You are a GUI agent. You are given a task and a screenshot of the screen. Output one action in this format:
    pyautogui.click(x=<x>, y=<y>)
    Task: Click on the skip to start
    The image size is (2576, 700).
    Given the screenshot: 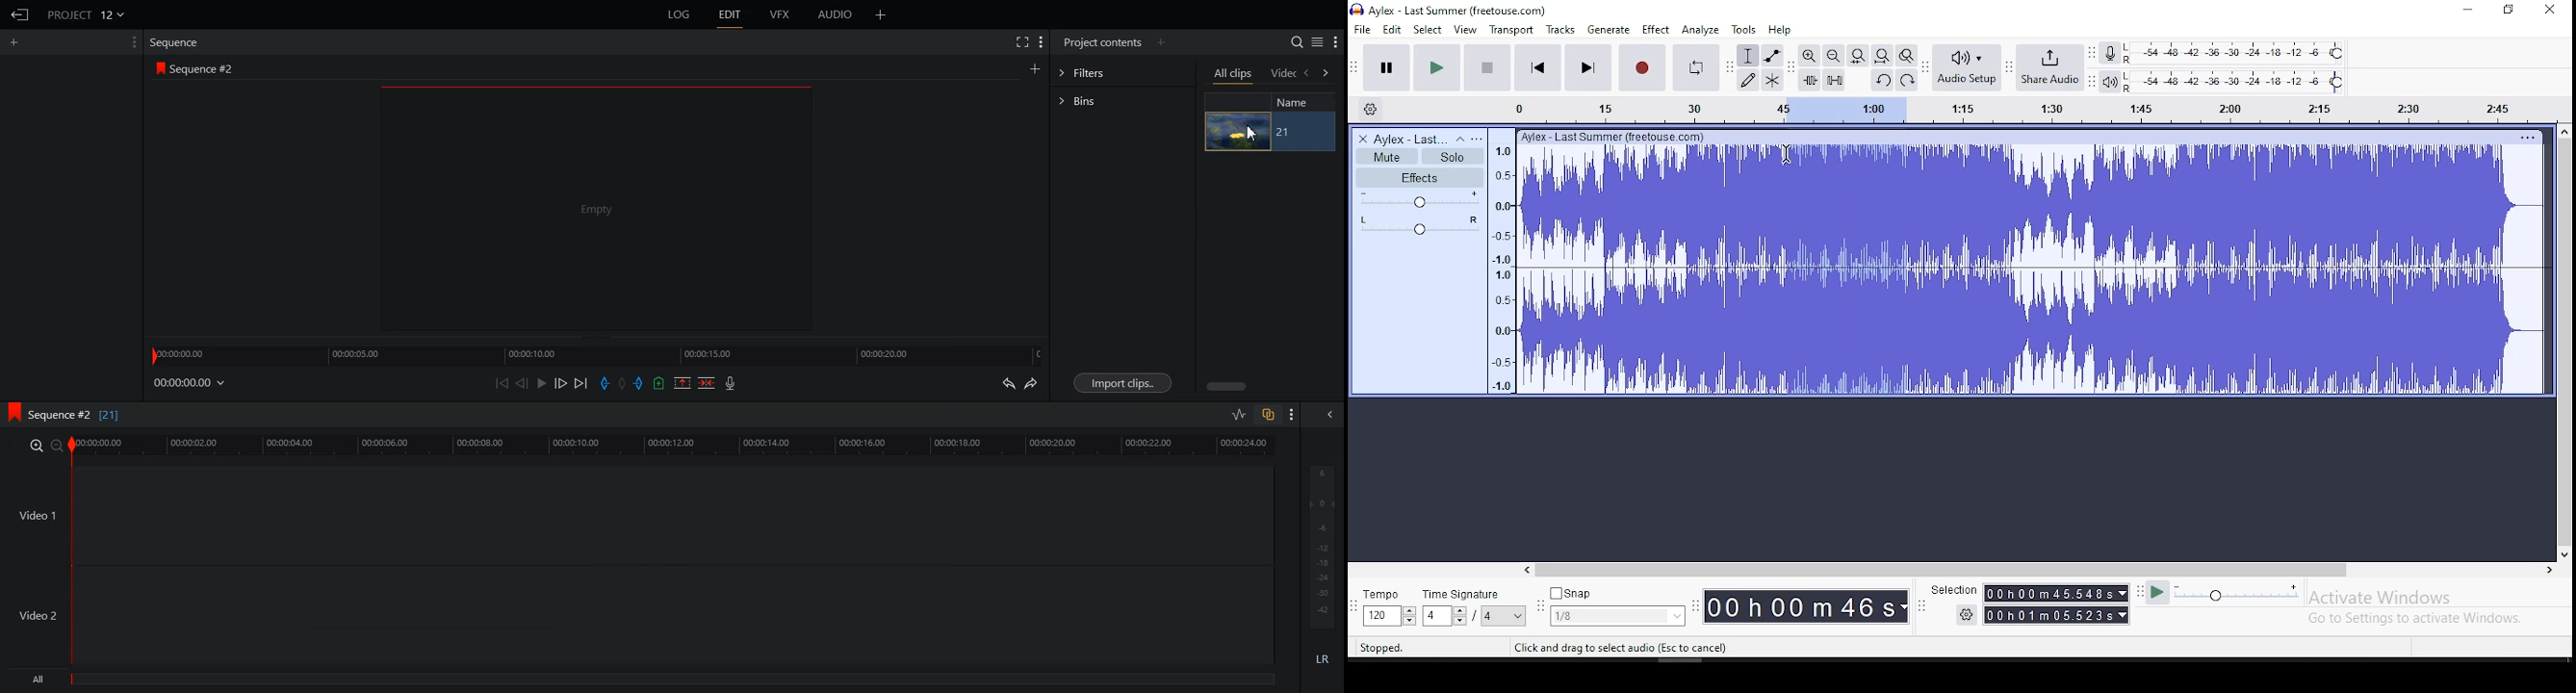 What is the action you would take?
    pyautogui.click(x=1537, y=68)
    